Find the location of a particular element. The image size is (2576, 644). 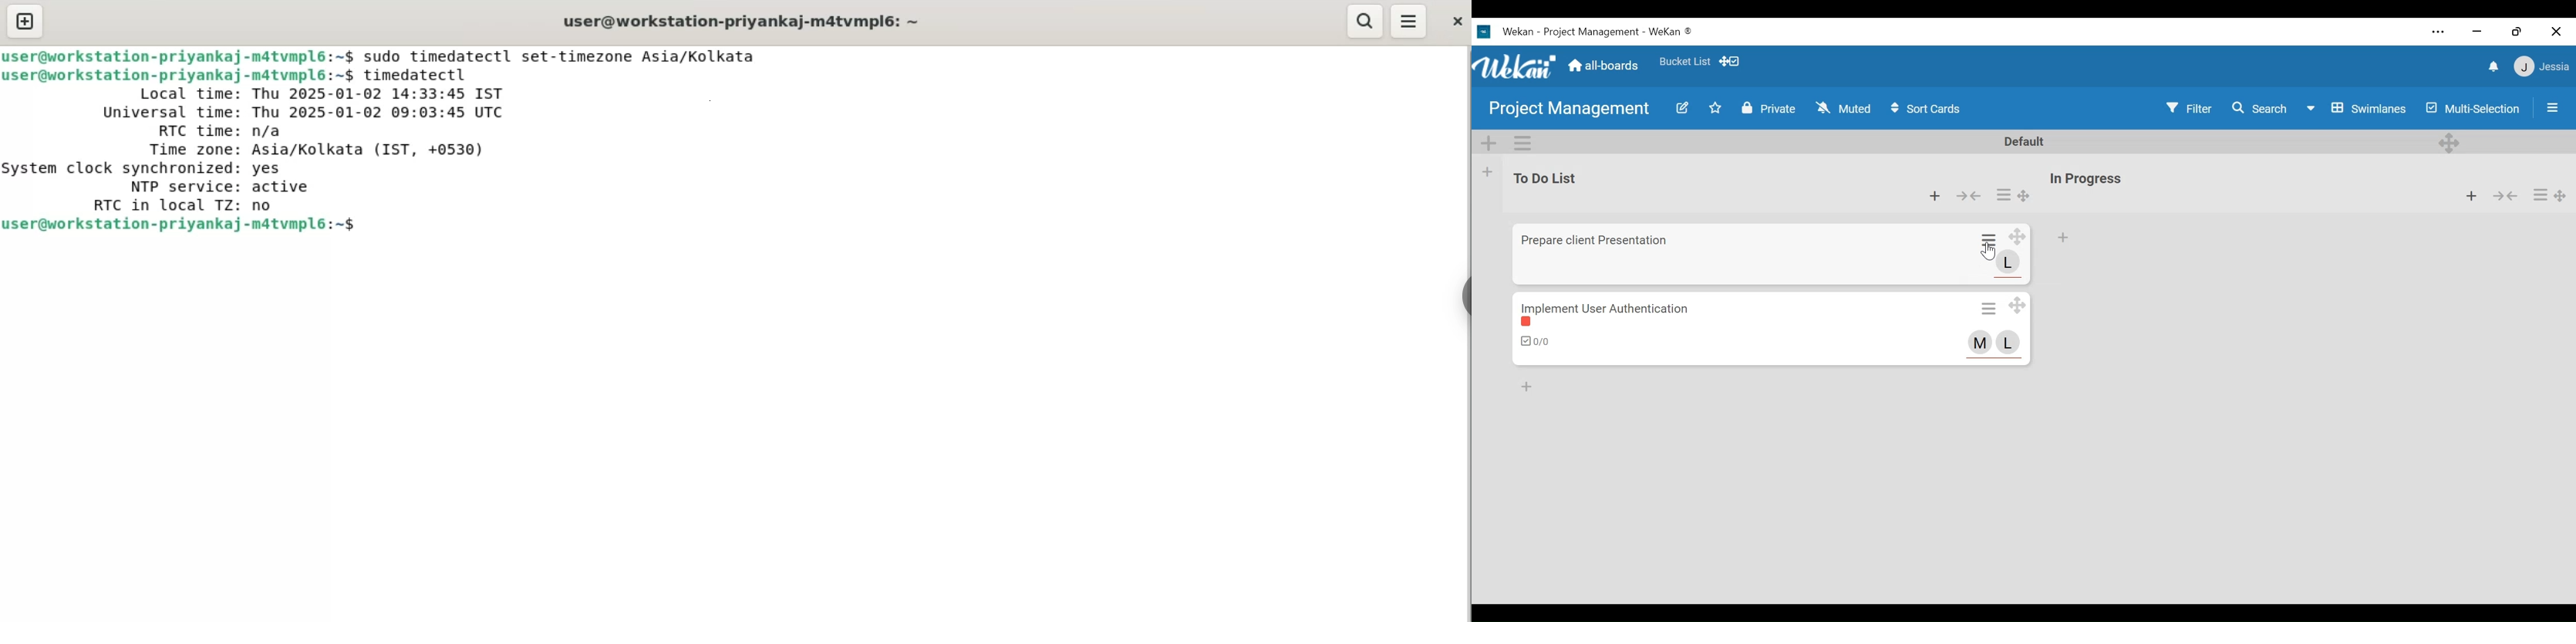

Desktop drag handle is located at coordinates (2562, 196).